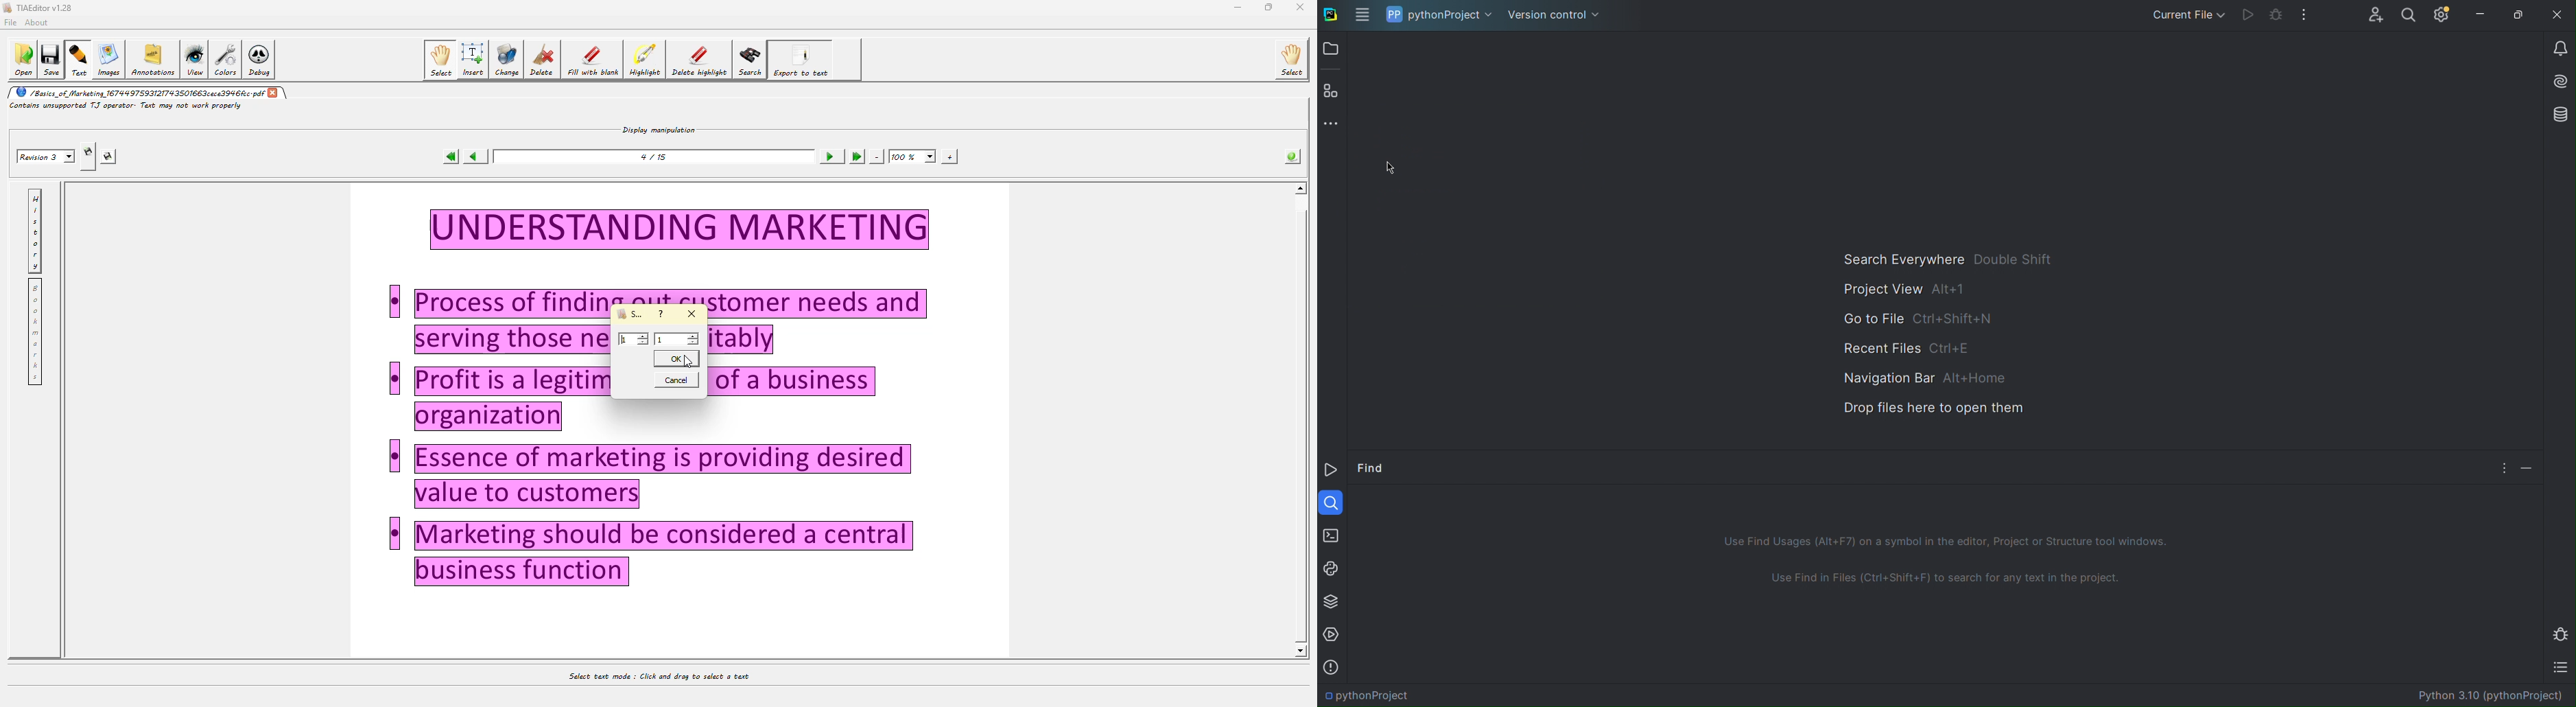 Image resolution: width=2576 pixels, height=728 pixels. I want to click on Python Packages, so click(1332, 600).